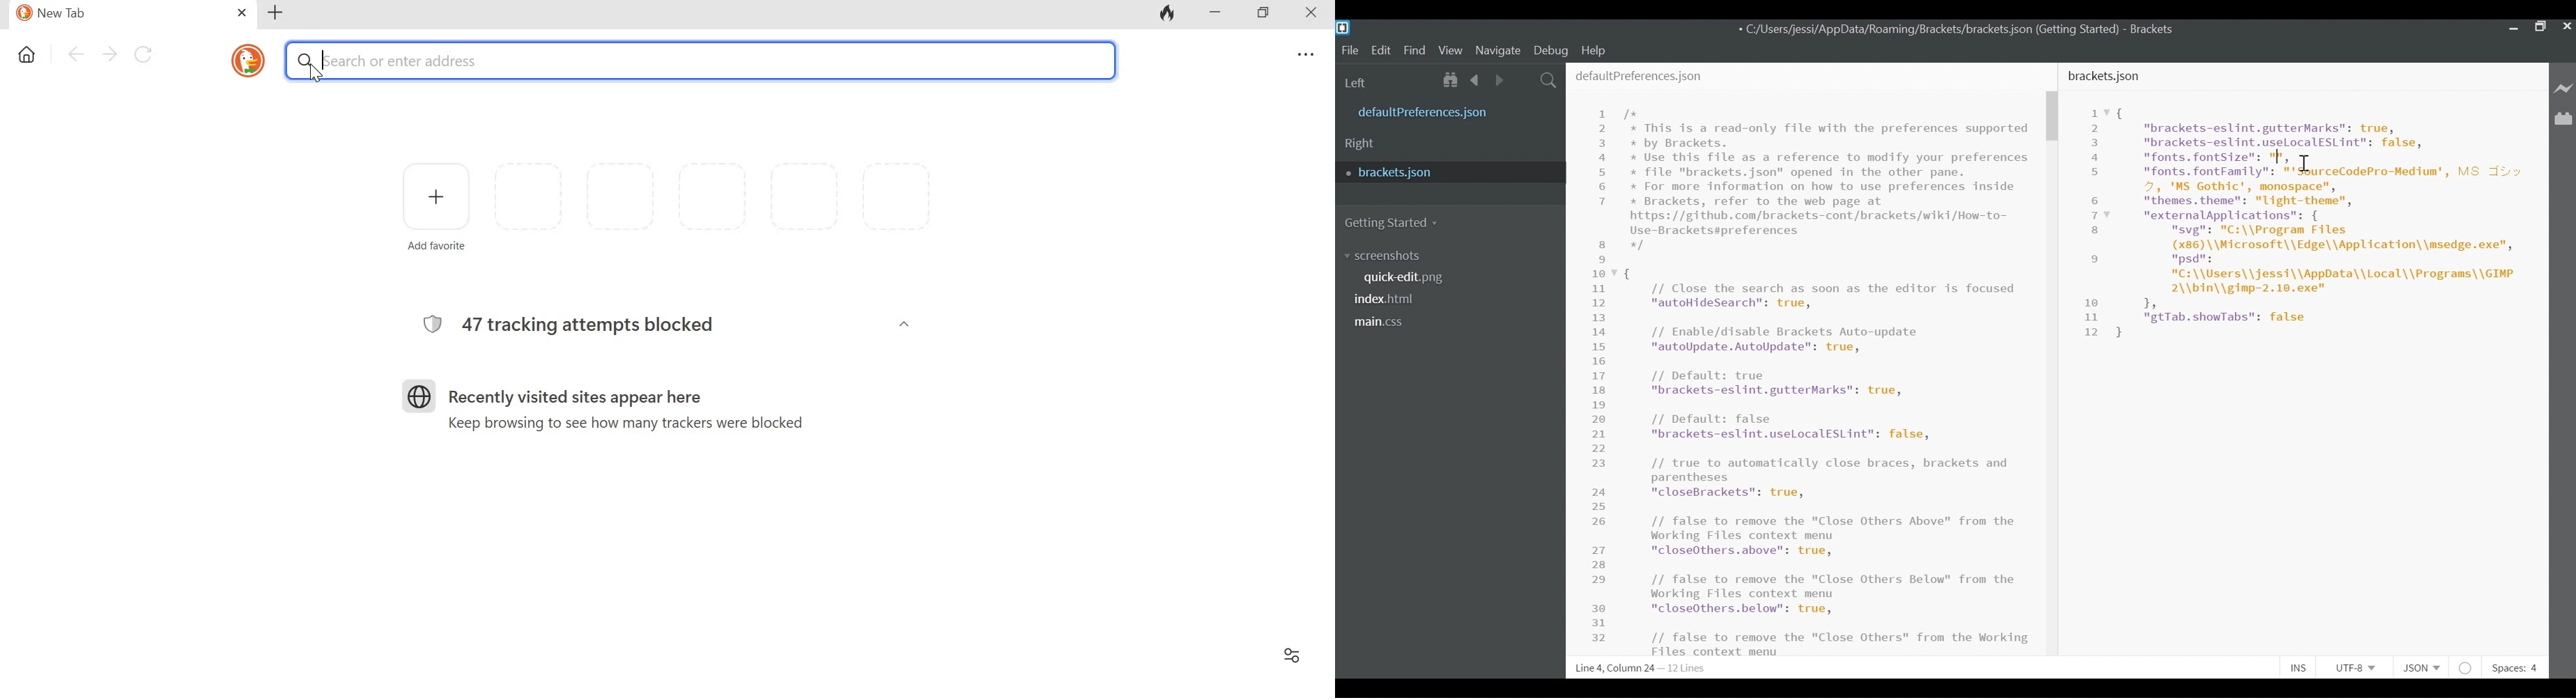 The height and width of the screenshot is (700, 2576). I want to click on Navigate back, so click(1474, 81).